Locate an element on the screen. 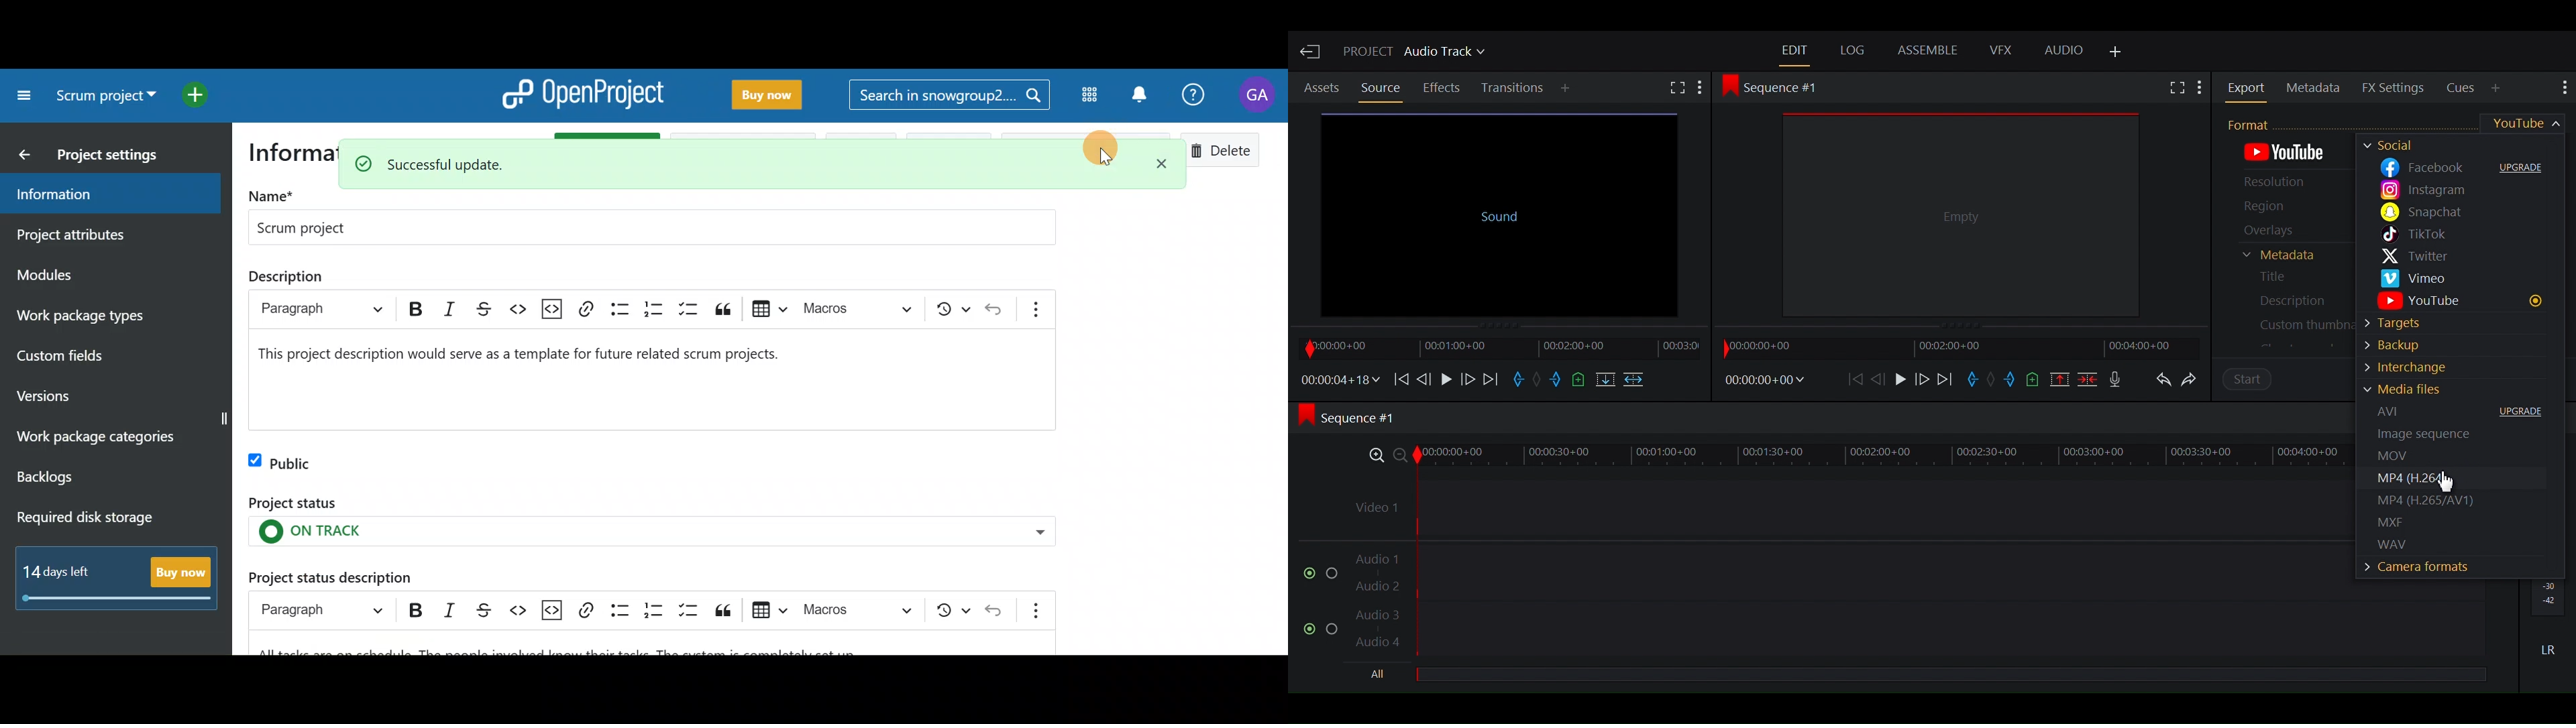 The image size is (2576, 728). Enable/Disable is located at coordinates (1322, 626).